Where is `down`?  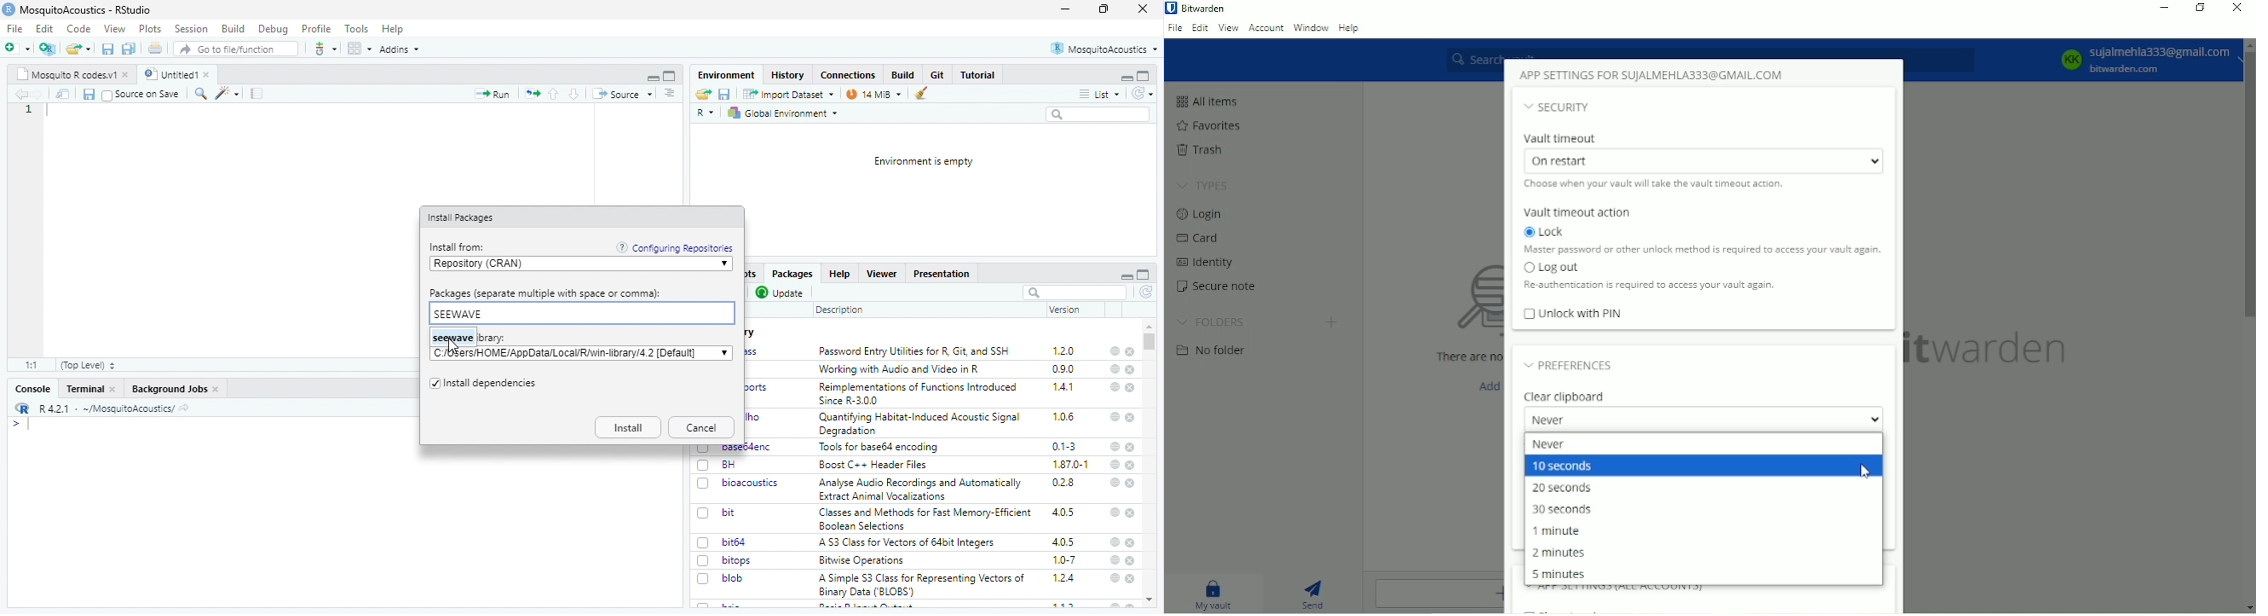
down is located at coordinates (576, 94).